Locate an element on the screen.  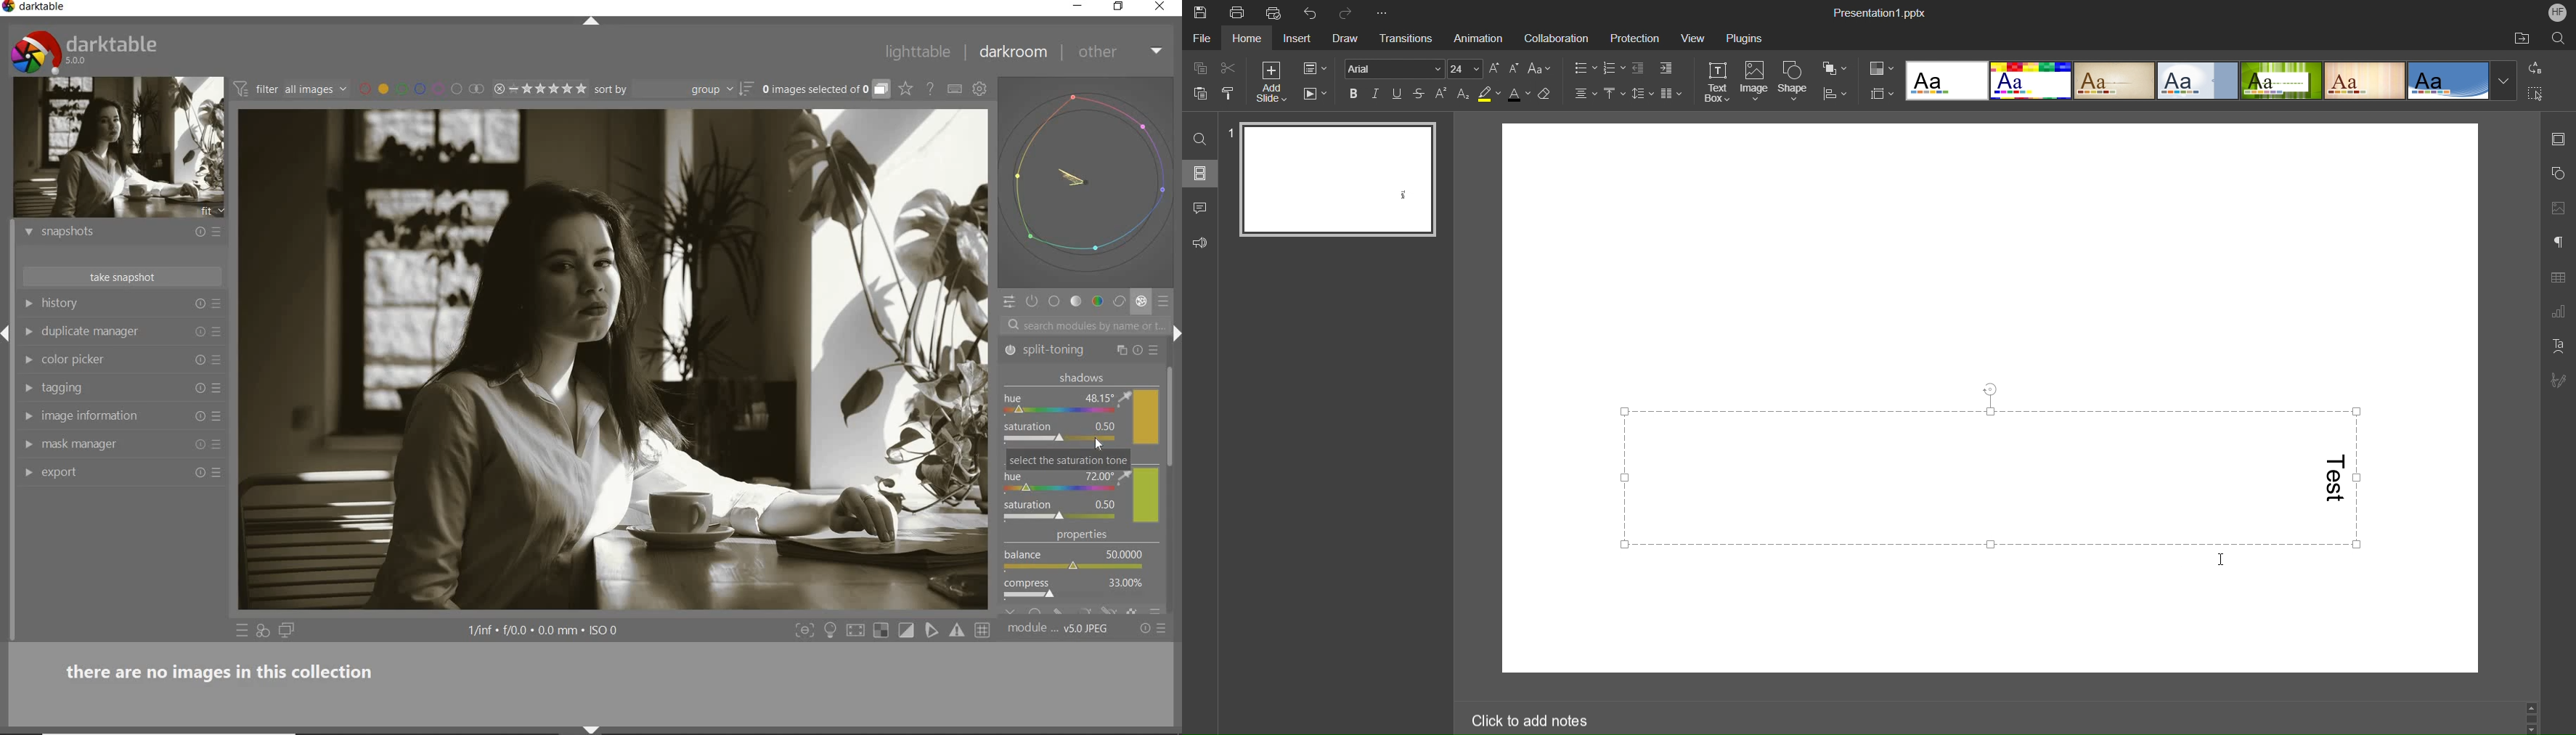
Search is located at coordinates (1199, 135).